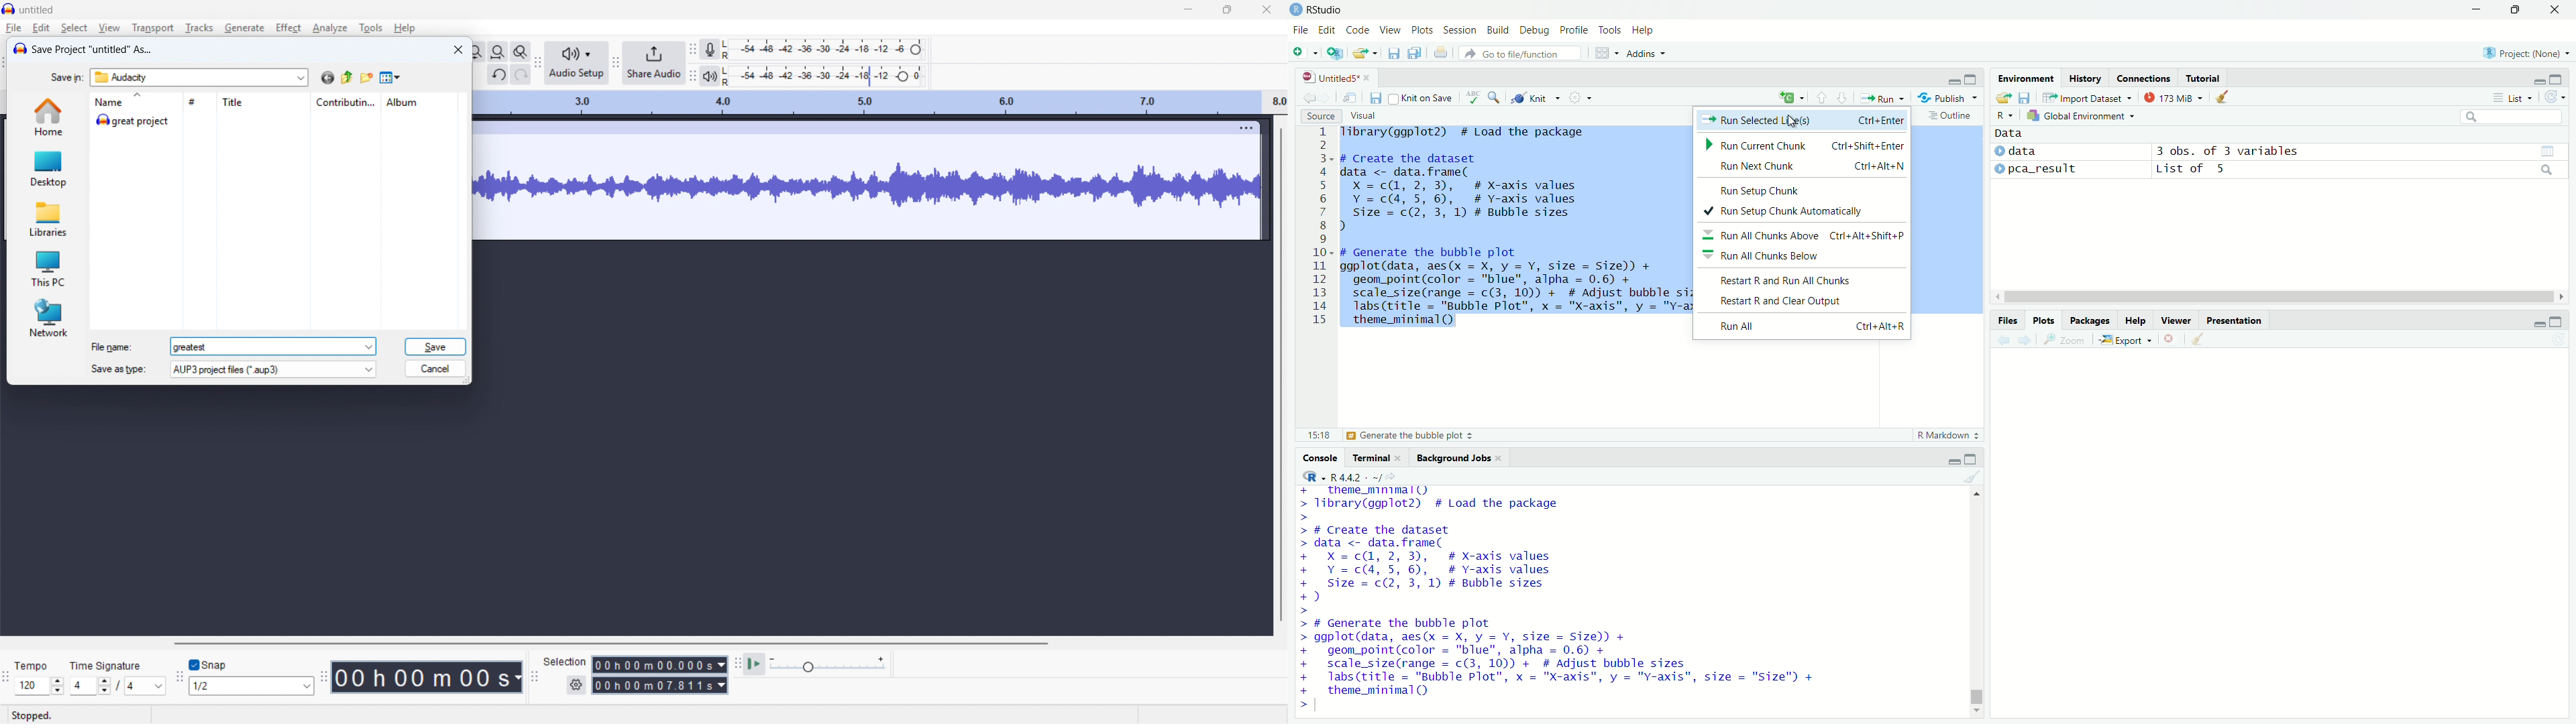 Image resolution: width=2576 pixels, height=728 pixels. I want to click on list view, so click(2513, 97).